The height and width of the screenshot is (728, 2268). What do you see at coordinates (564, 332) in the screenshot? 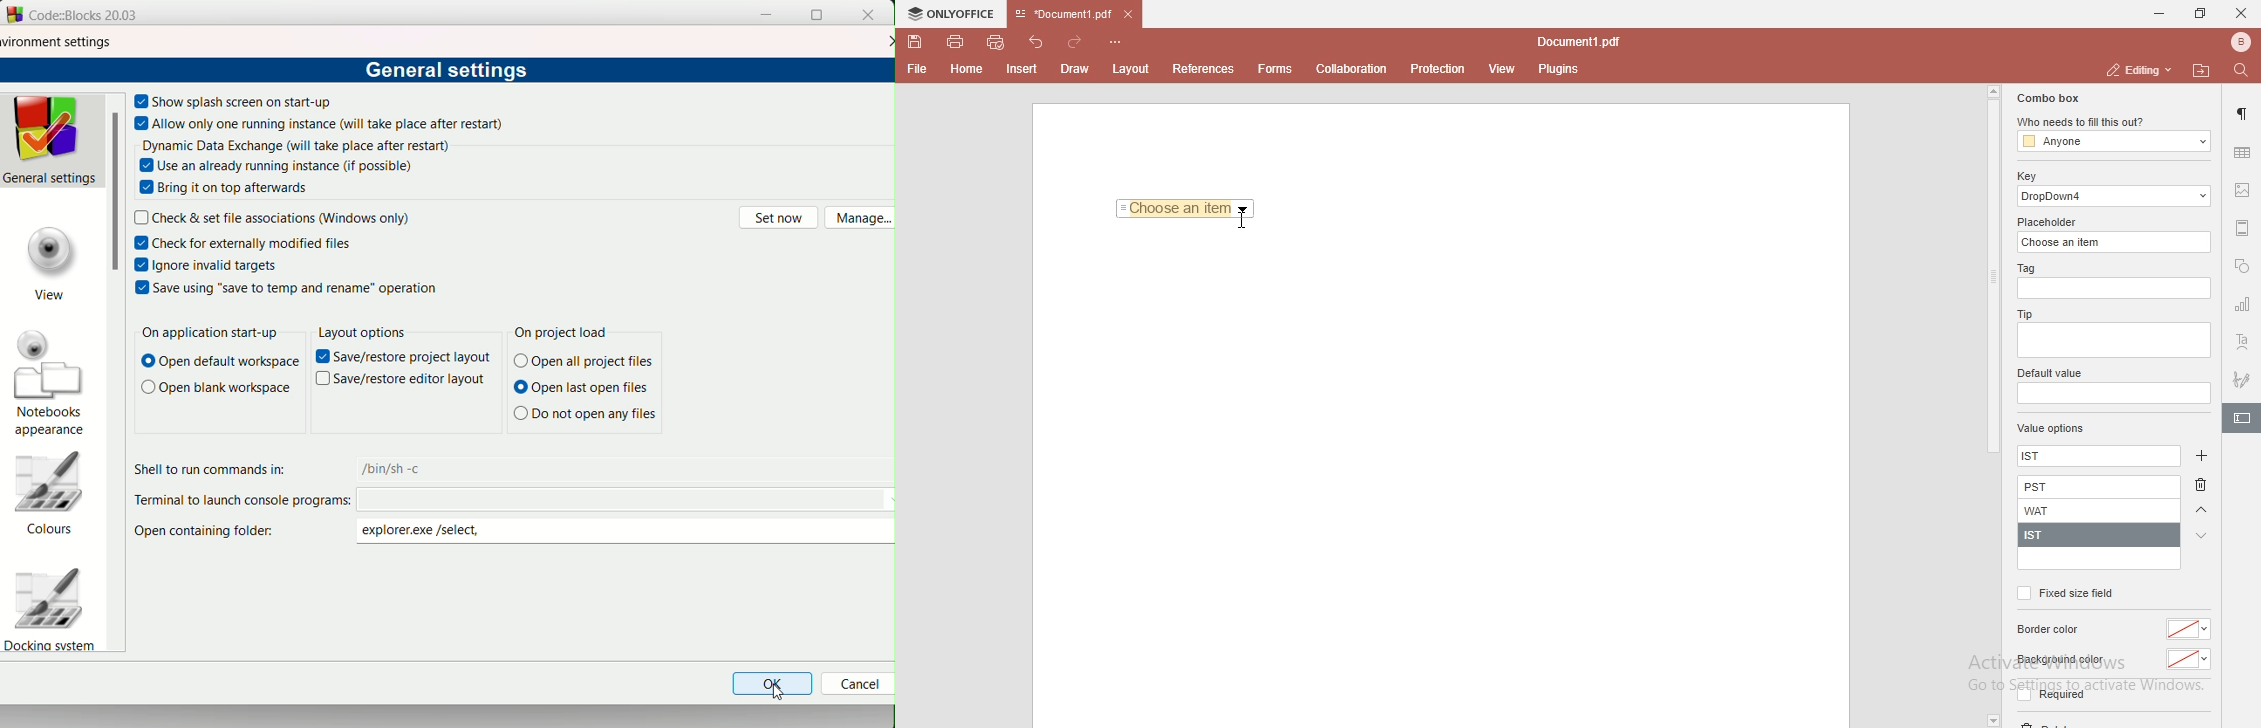
I see `text` at bounding box center [564, 332].